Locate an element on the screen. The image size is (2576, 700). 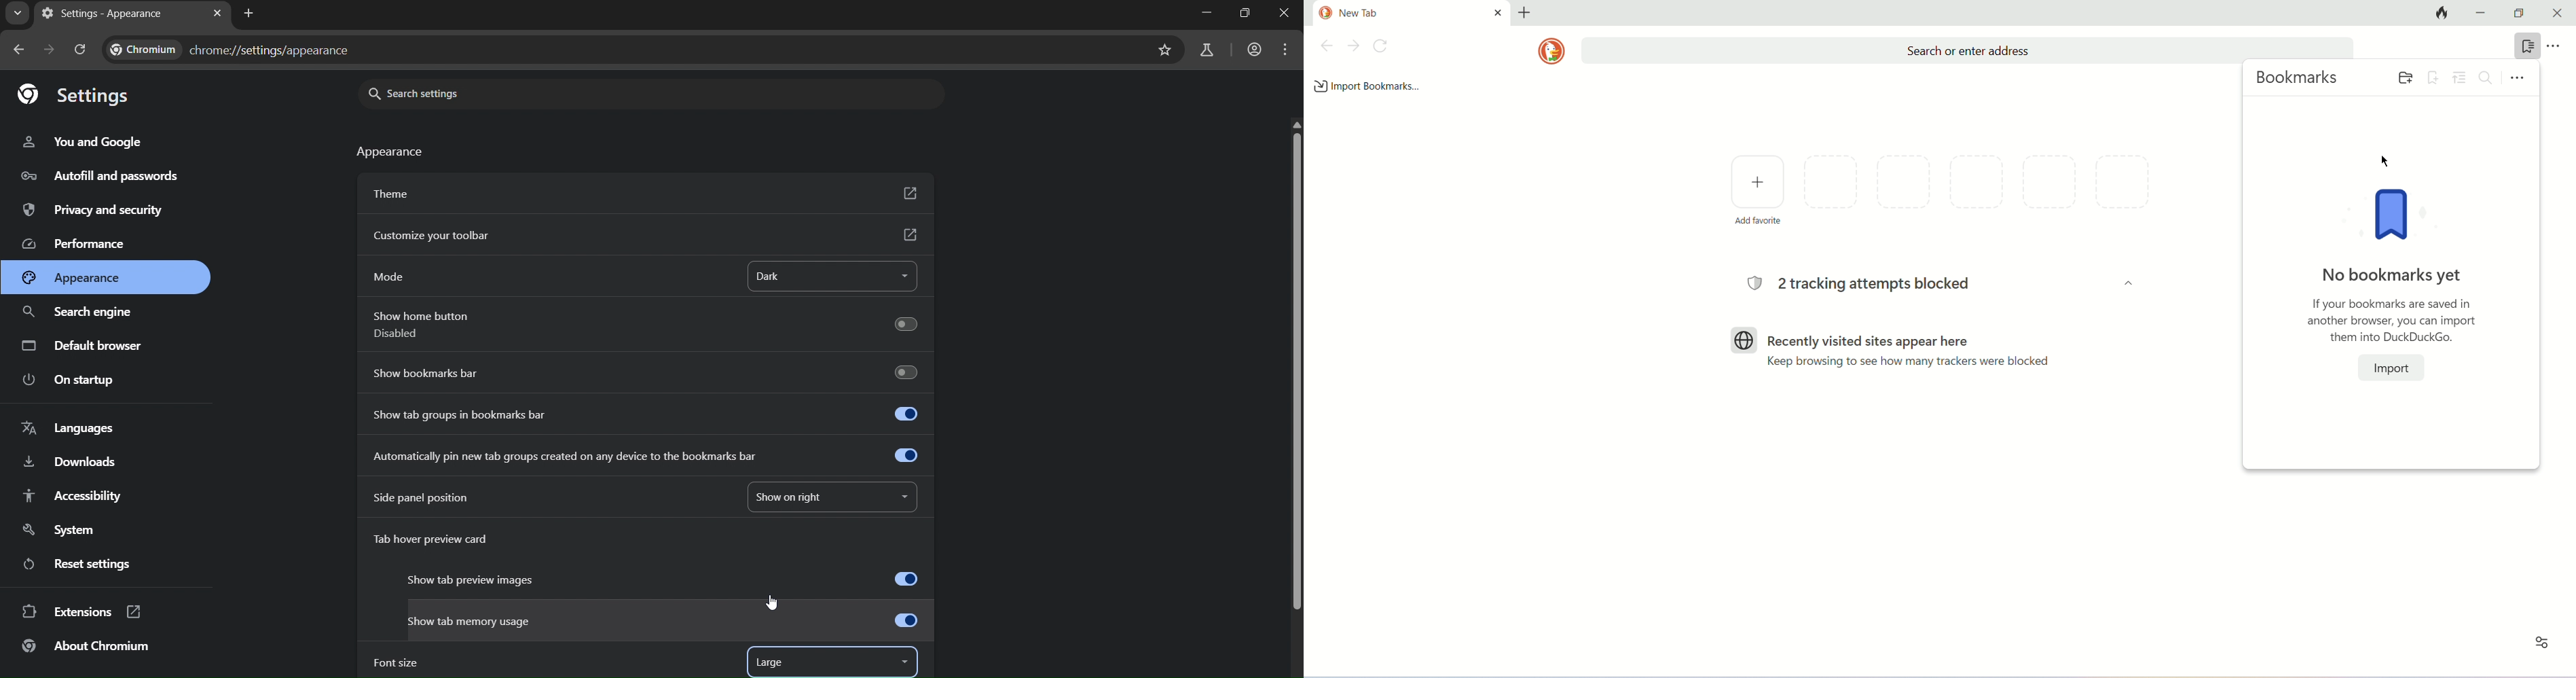
logo is located at coordinates (1552, 51).